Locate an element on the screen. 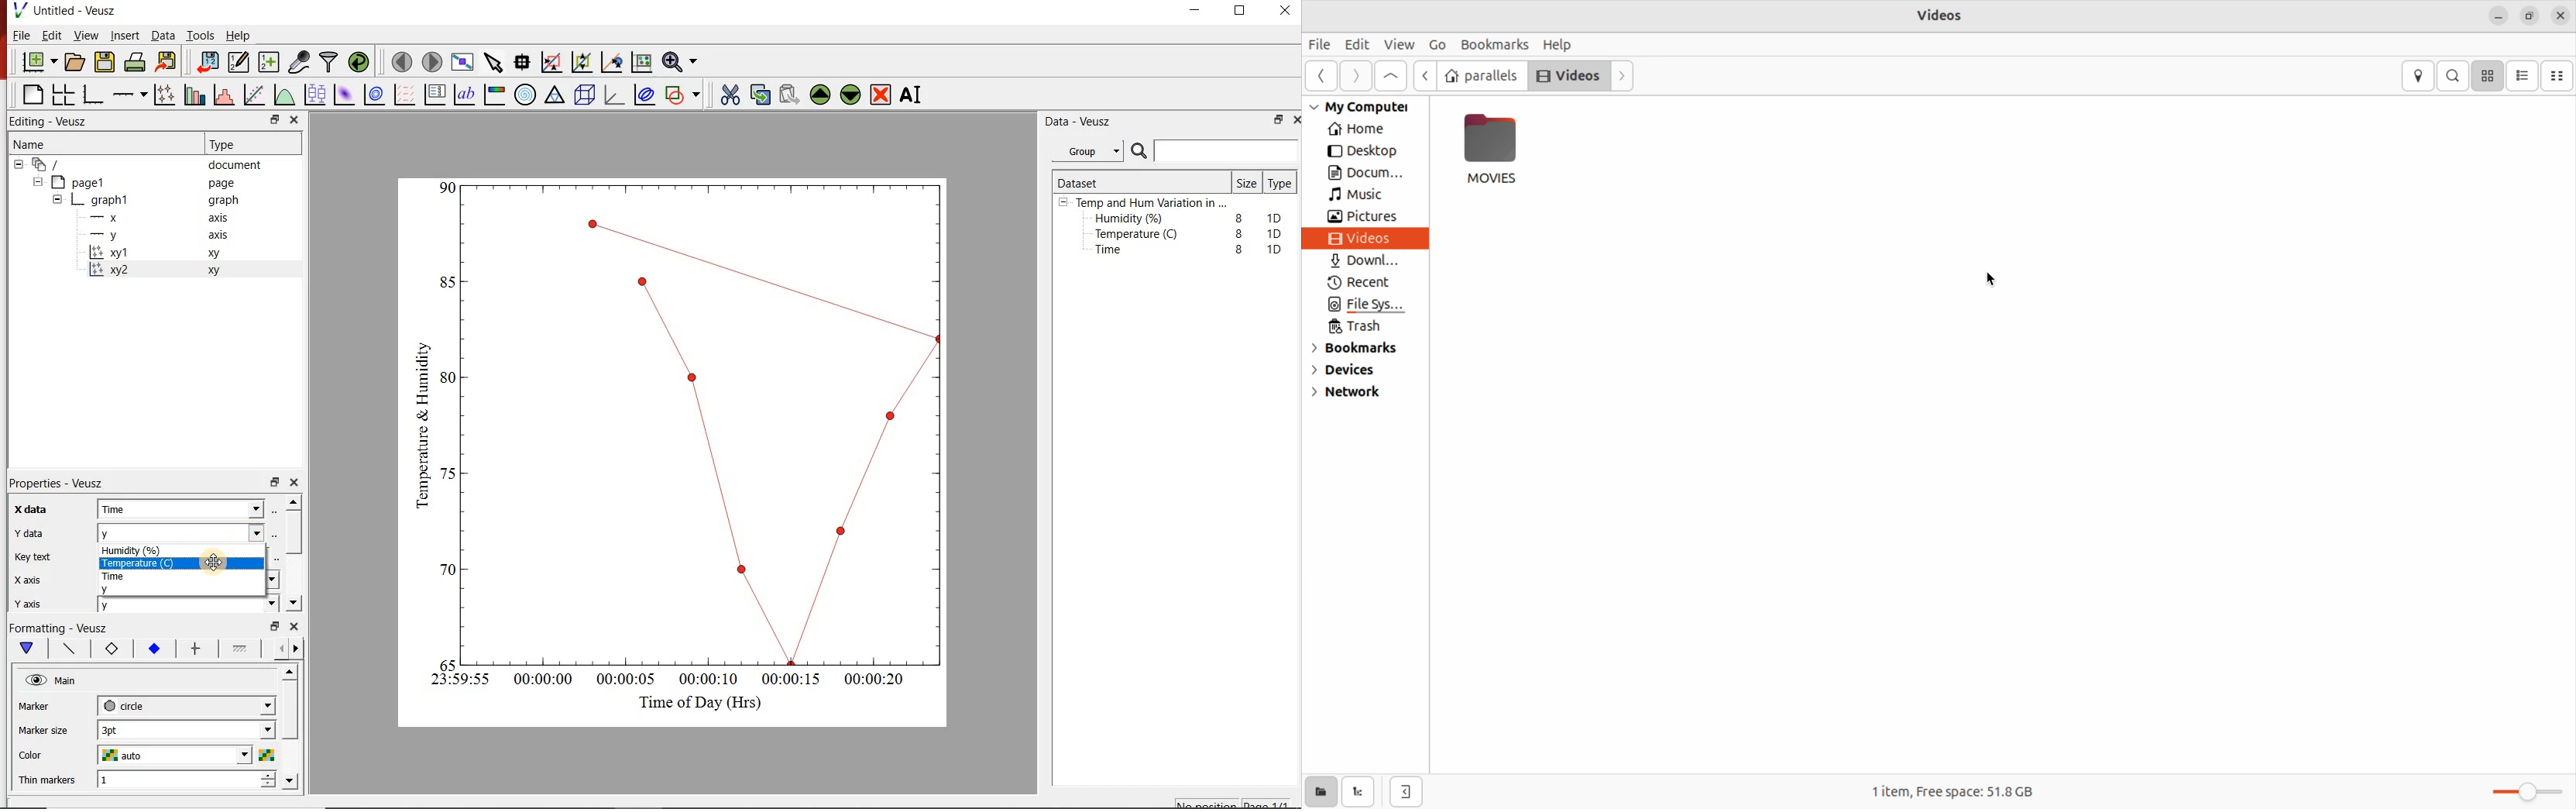 The image size is (2576, 812). 23:59:55 is located at coordinates (454, 680).